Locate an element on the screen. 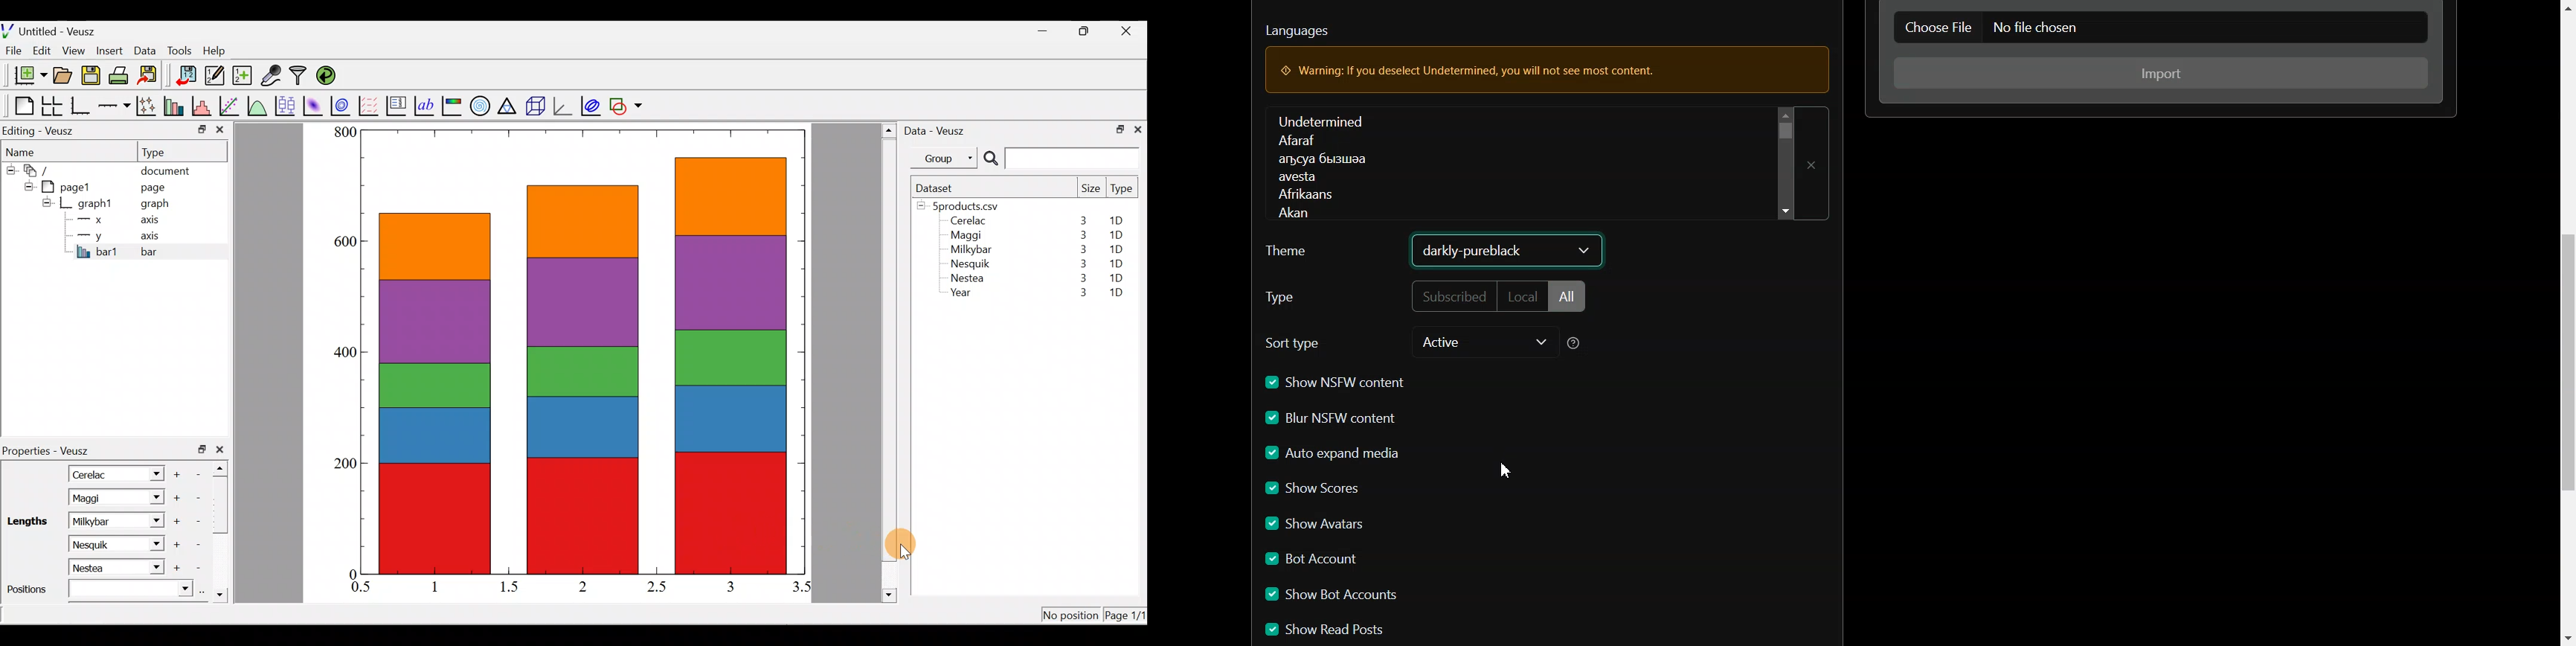  Remove item is located at coordinates (198, 520).